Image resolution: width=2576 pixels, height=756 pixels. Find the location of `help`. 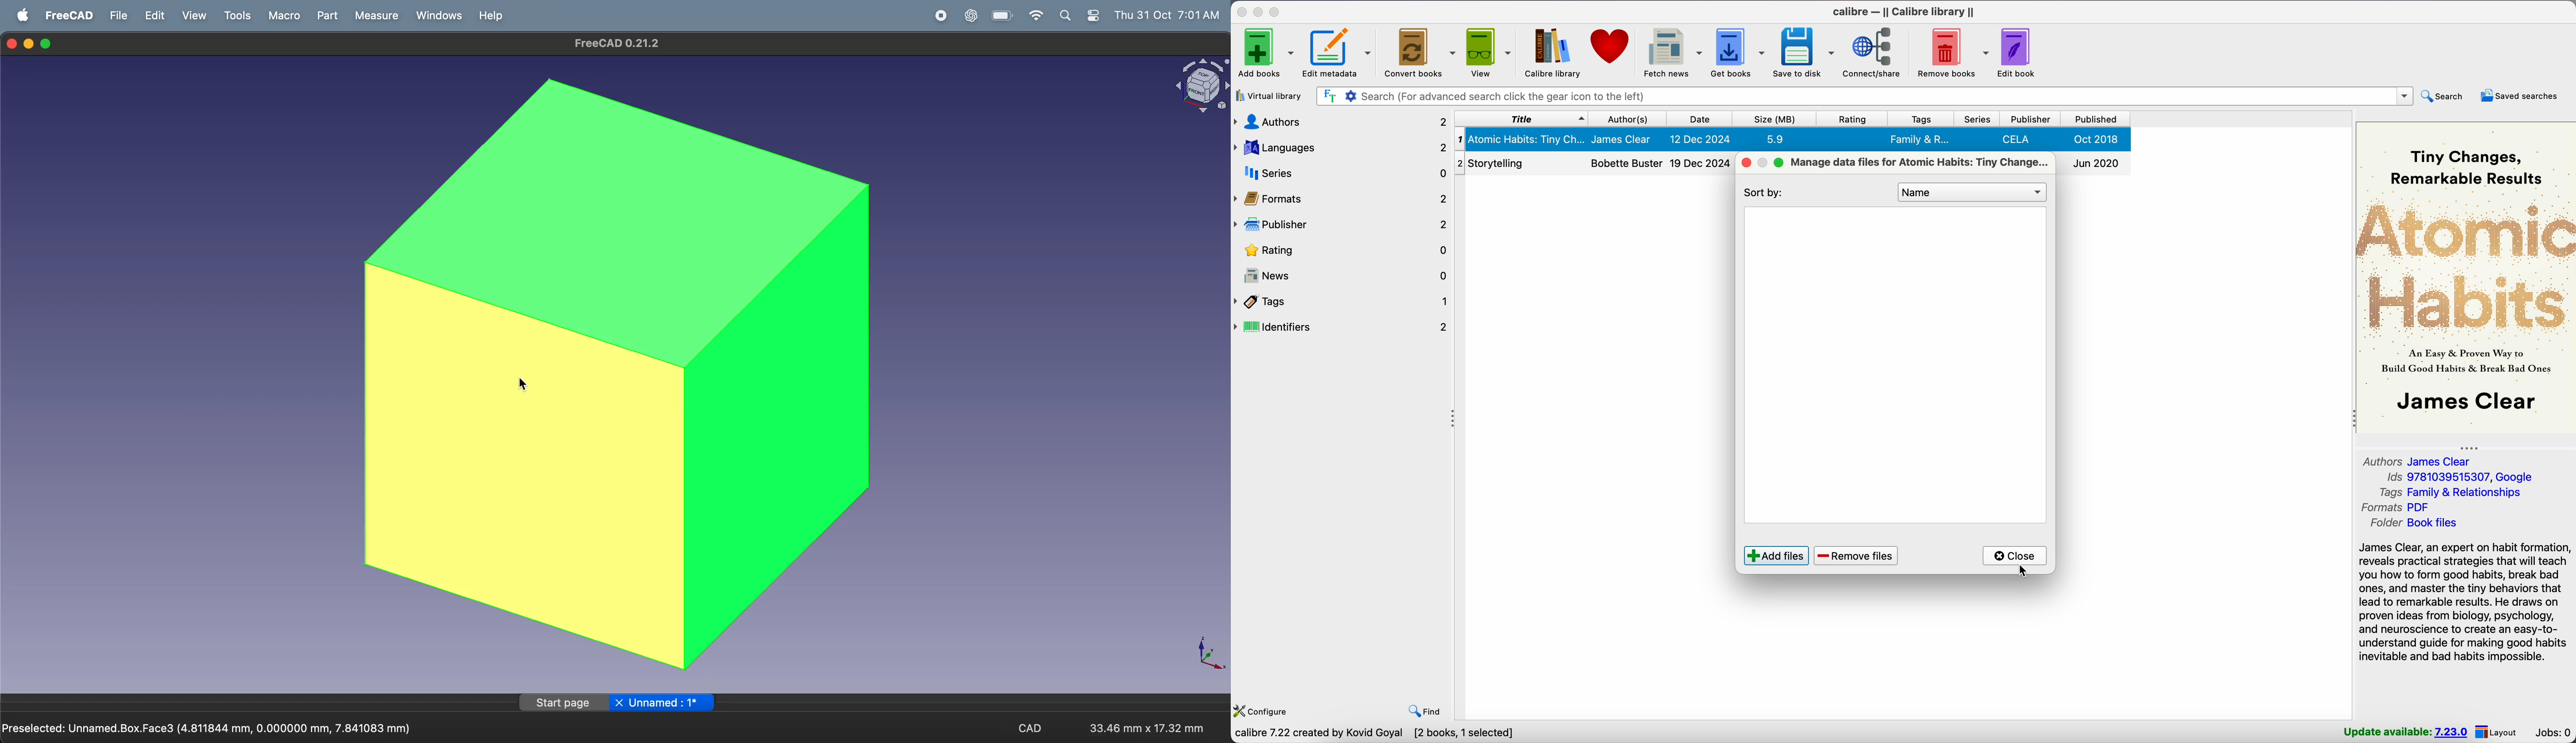

help is located at coordinates (490, 15).